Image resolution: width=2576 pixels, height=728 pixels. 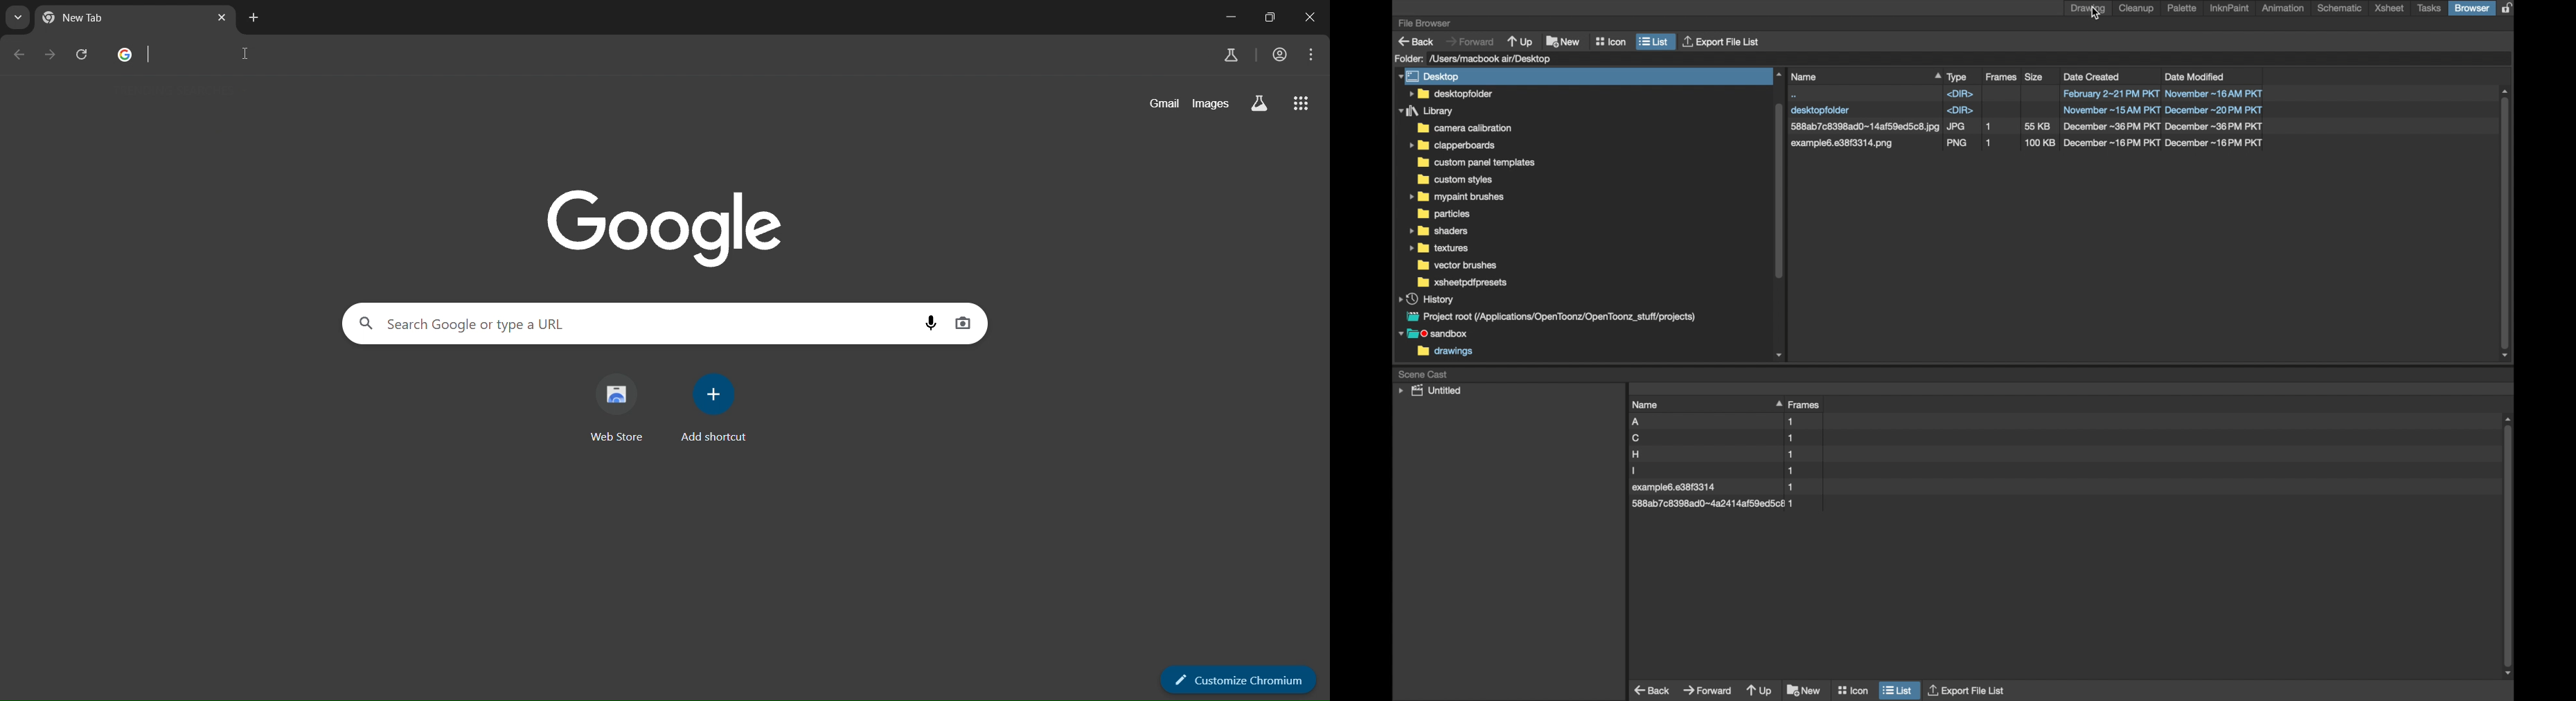 What do you see at coordinates (2389, 8) in the screenshot?
I see `xsheet` at bounding box center [2389, 8].